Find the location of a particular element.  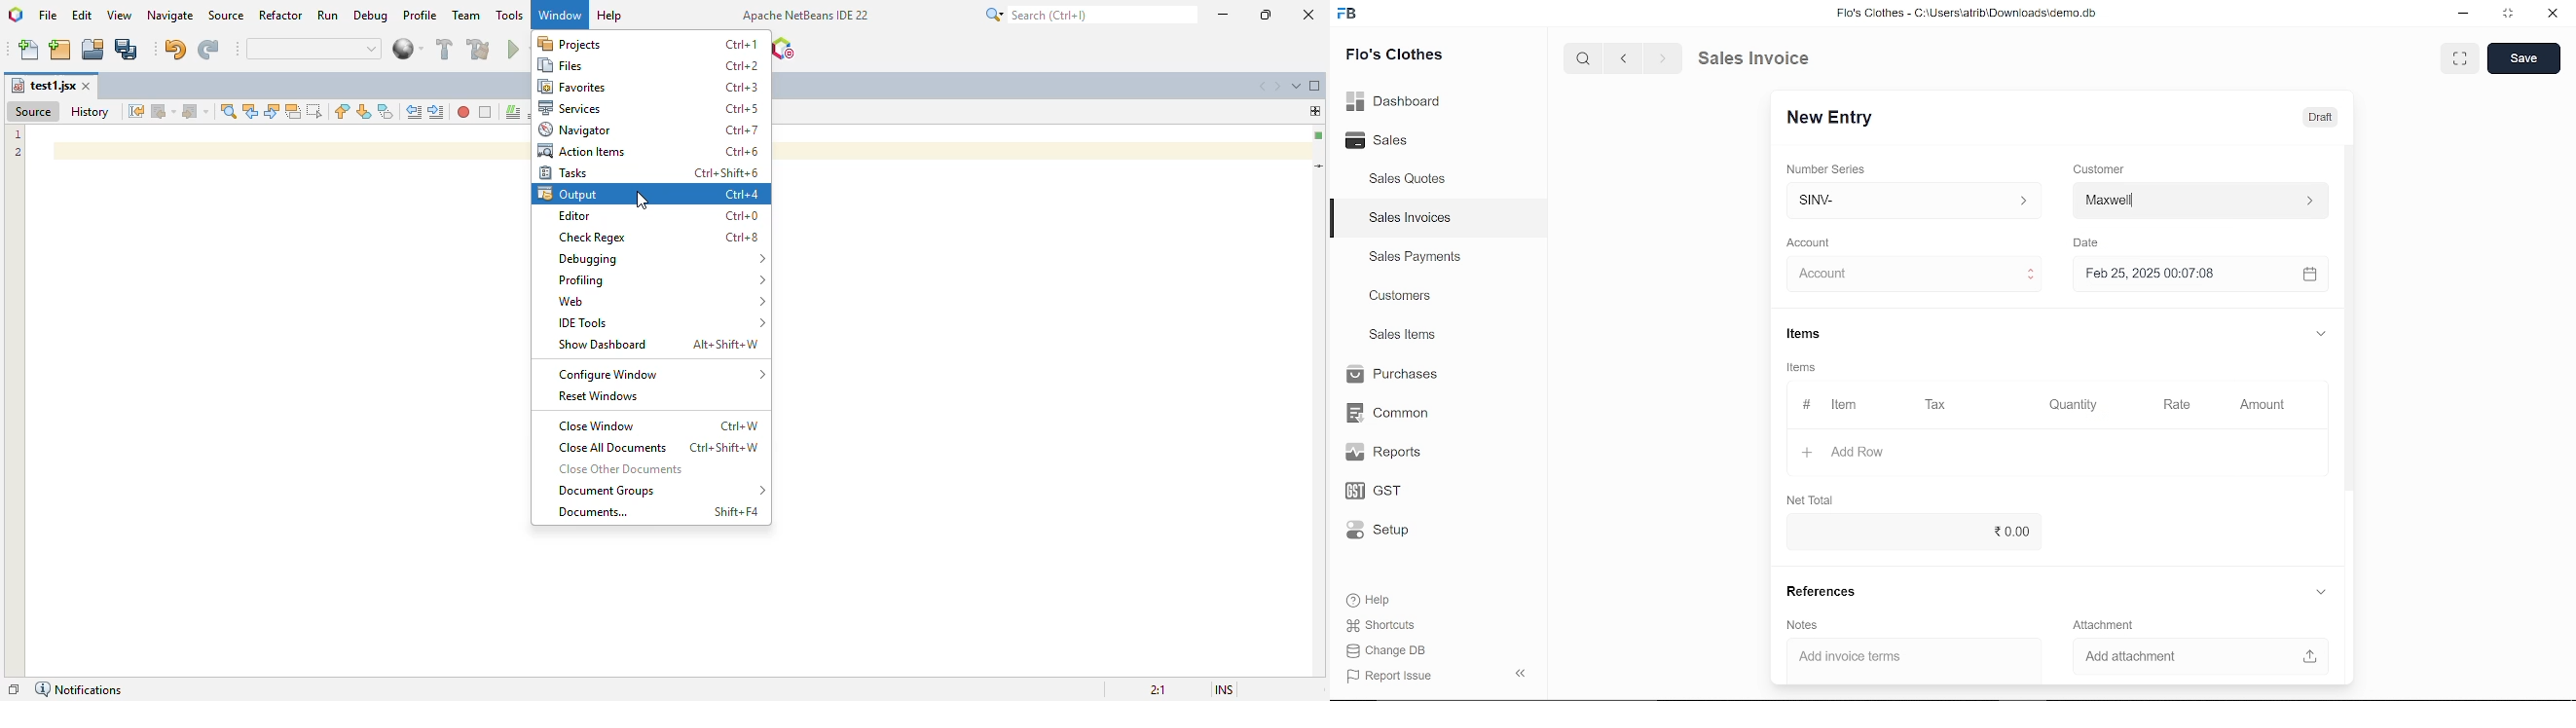

frappe books logo is located at coordinates (1349, 17).